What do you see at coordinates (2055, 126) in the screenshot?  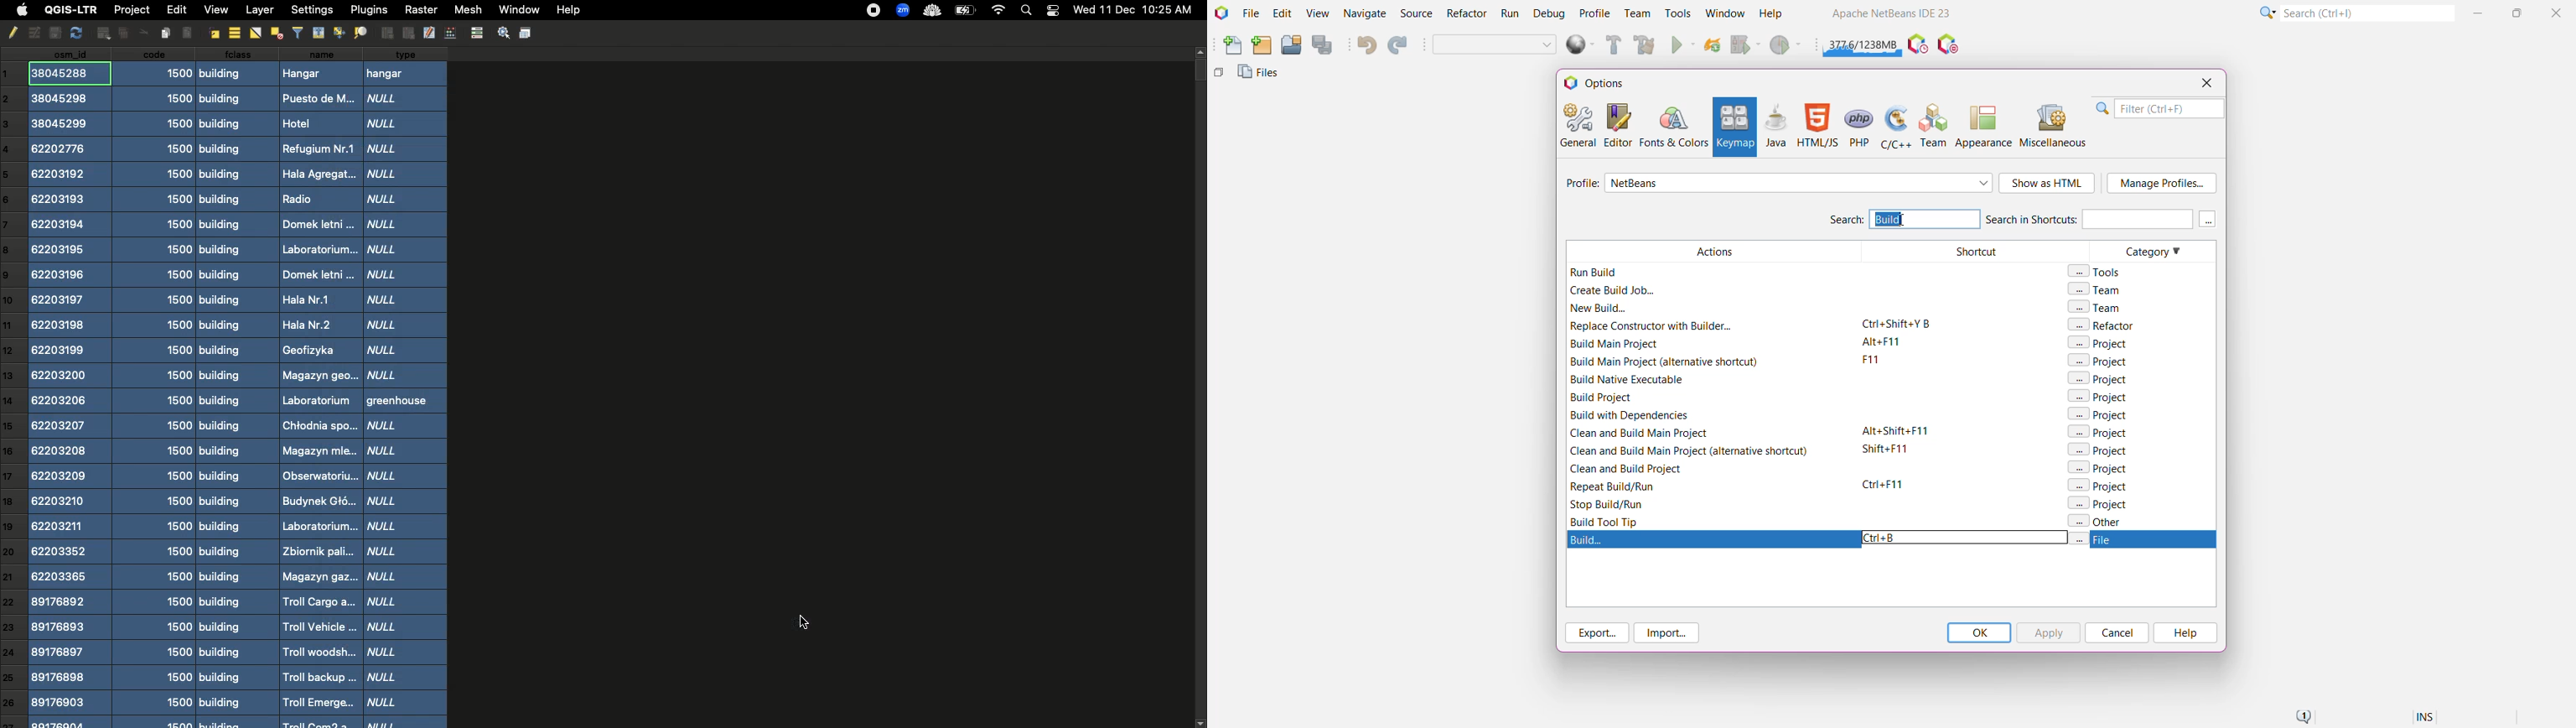 I see `Miscellaneous` at bounding box center [2055, 126].